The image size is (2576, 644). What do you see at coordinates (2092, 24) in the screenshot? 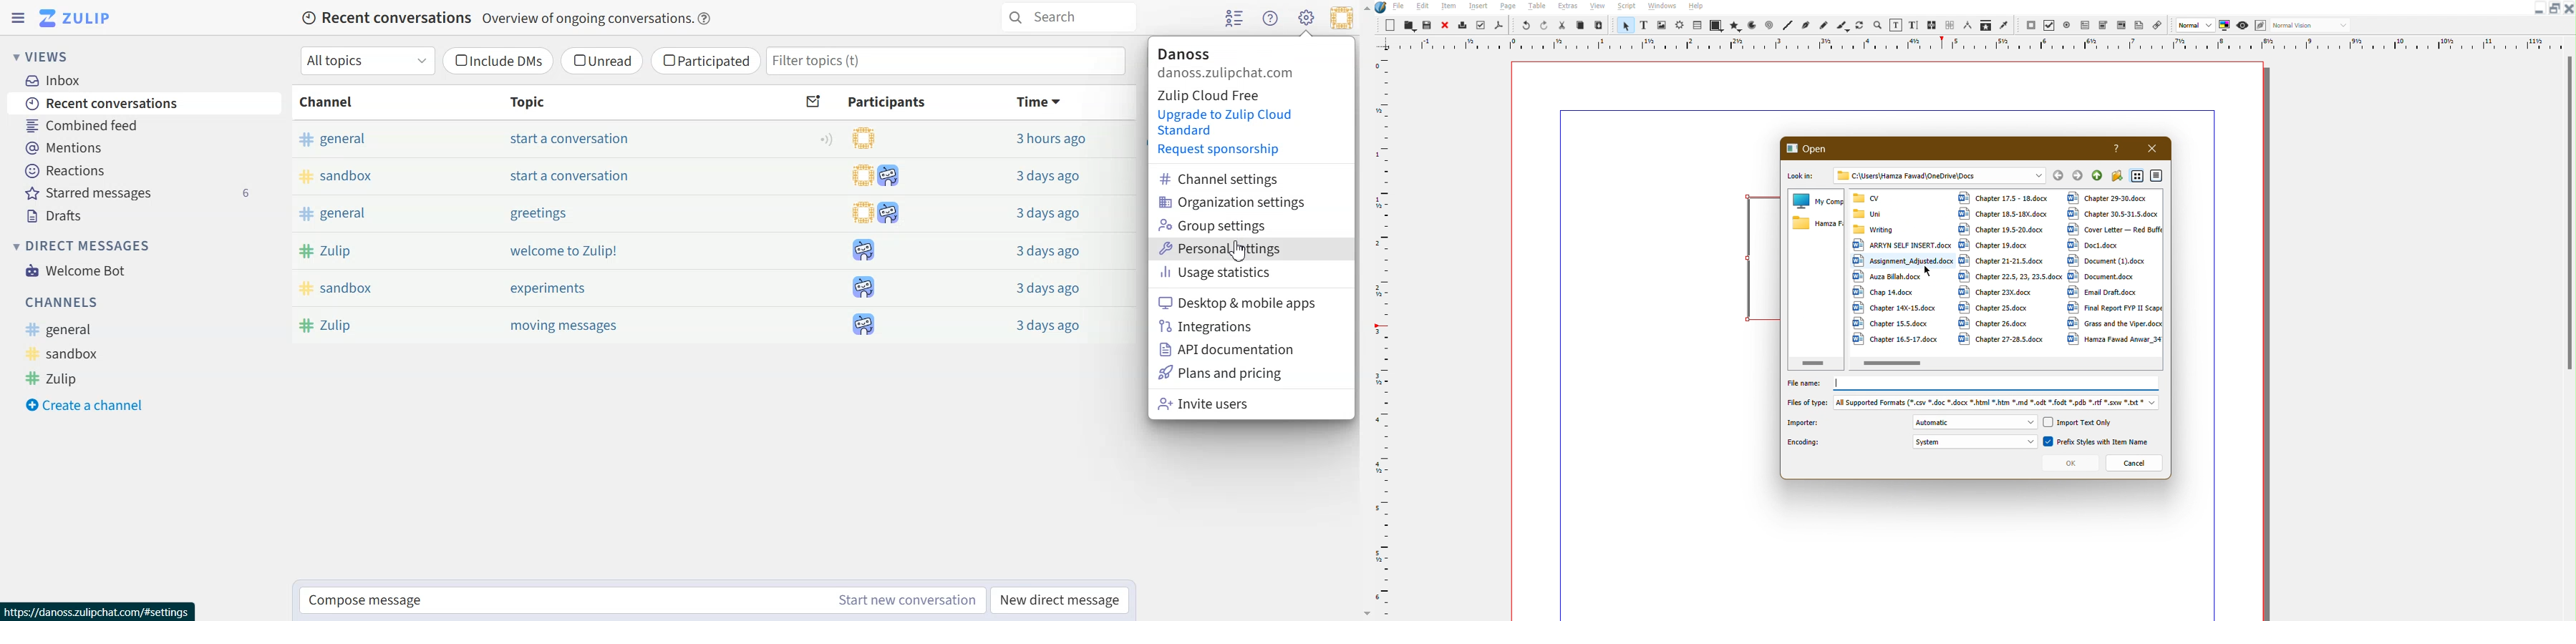
I see `PDF Tools` at bounding box center [2092, 24].